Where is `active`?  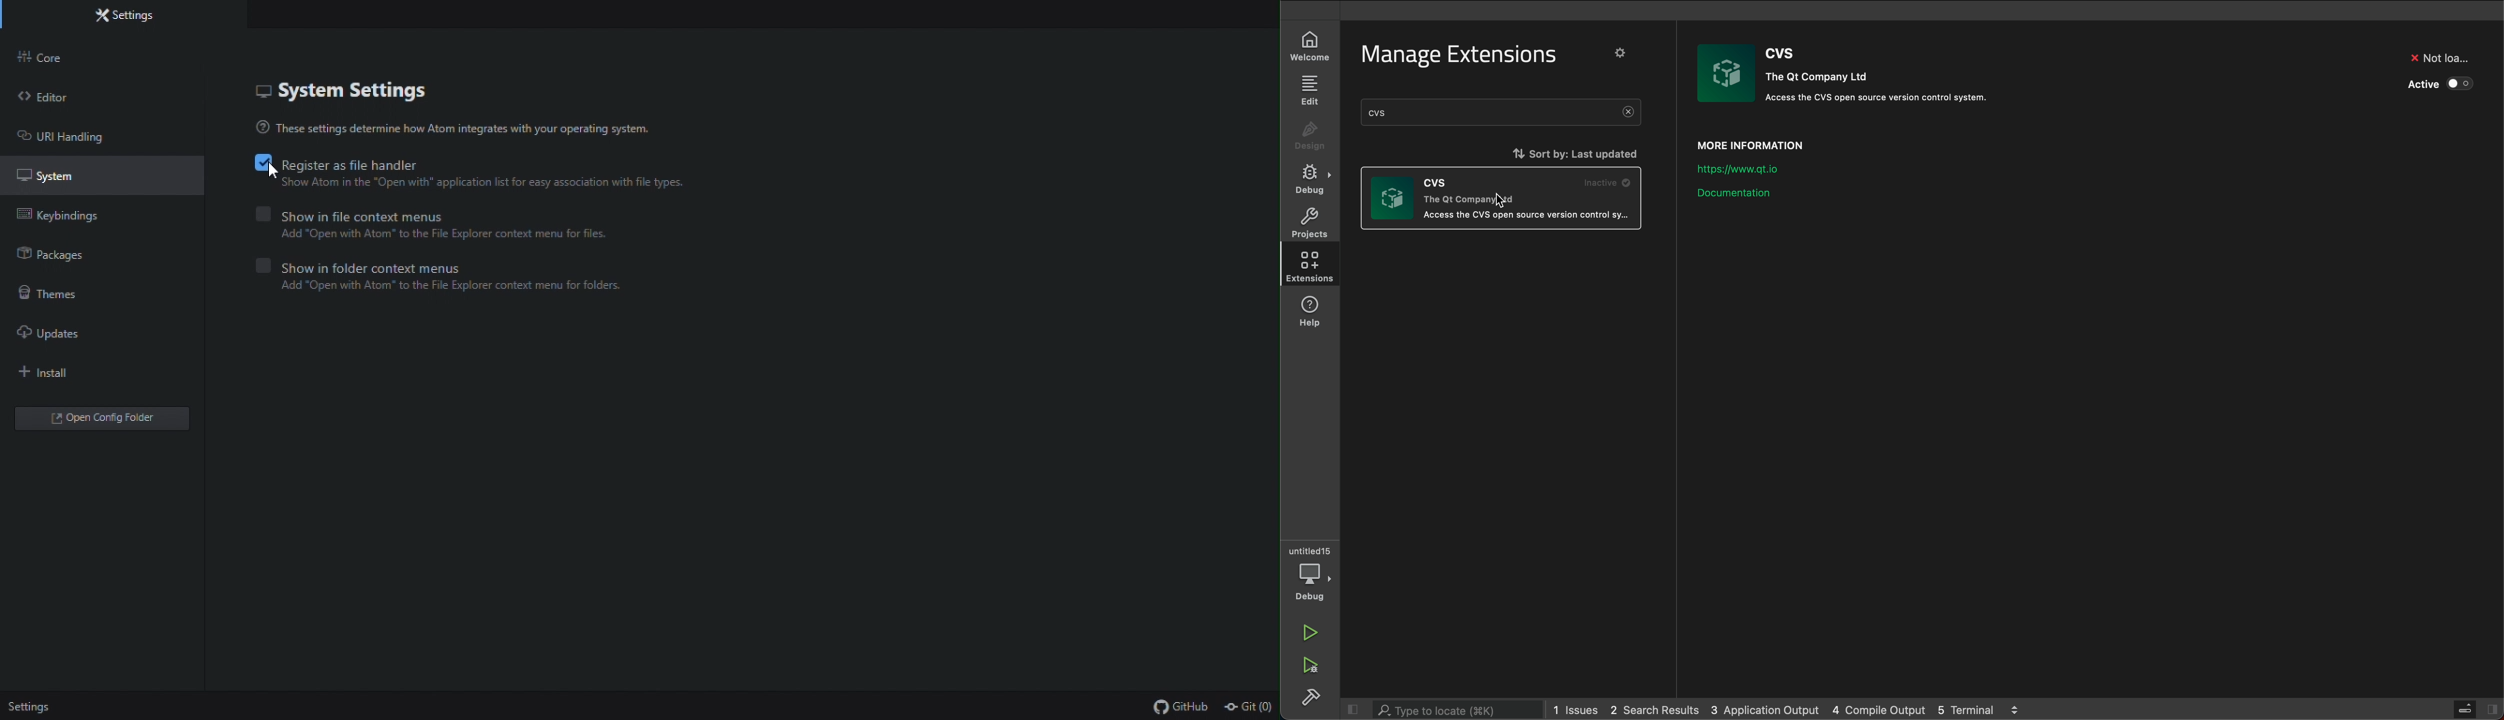 active is located at coordinates (2445, 81).